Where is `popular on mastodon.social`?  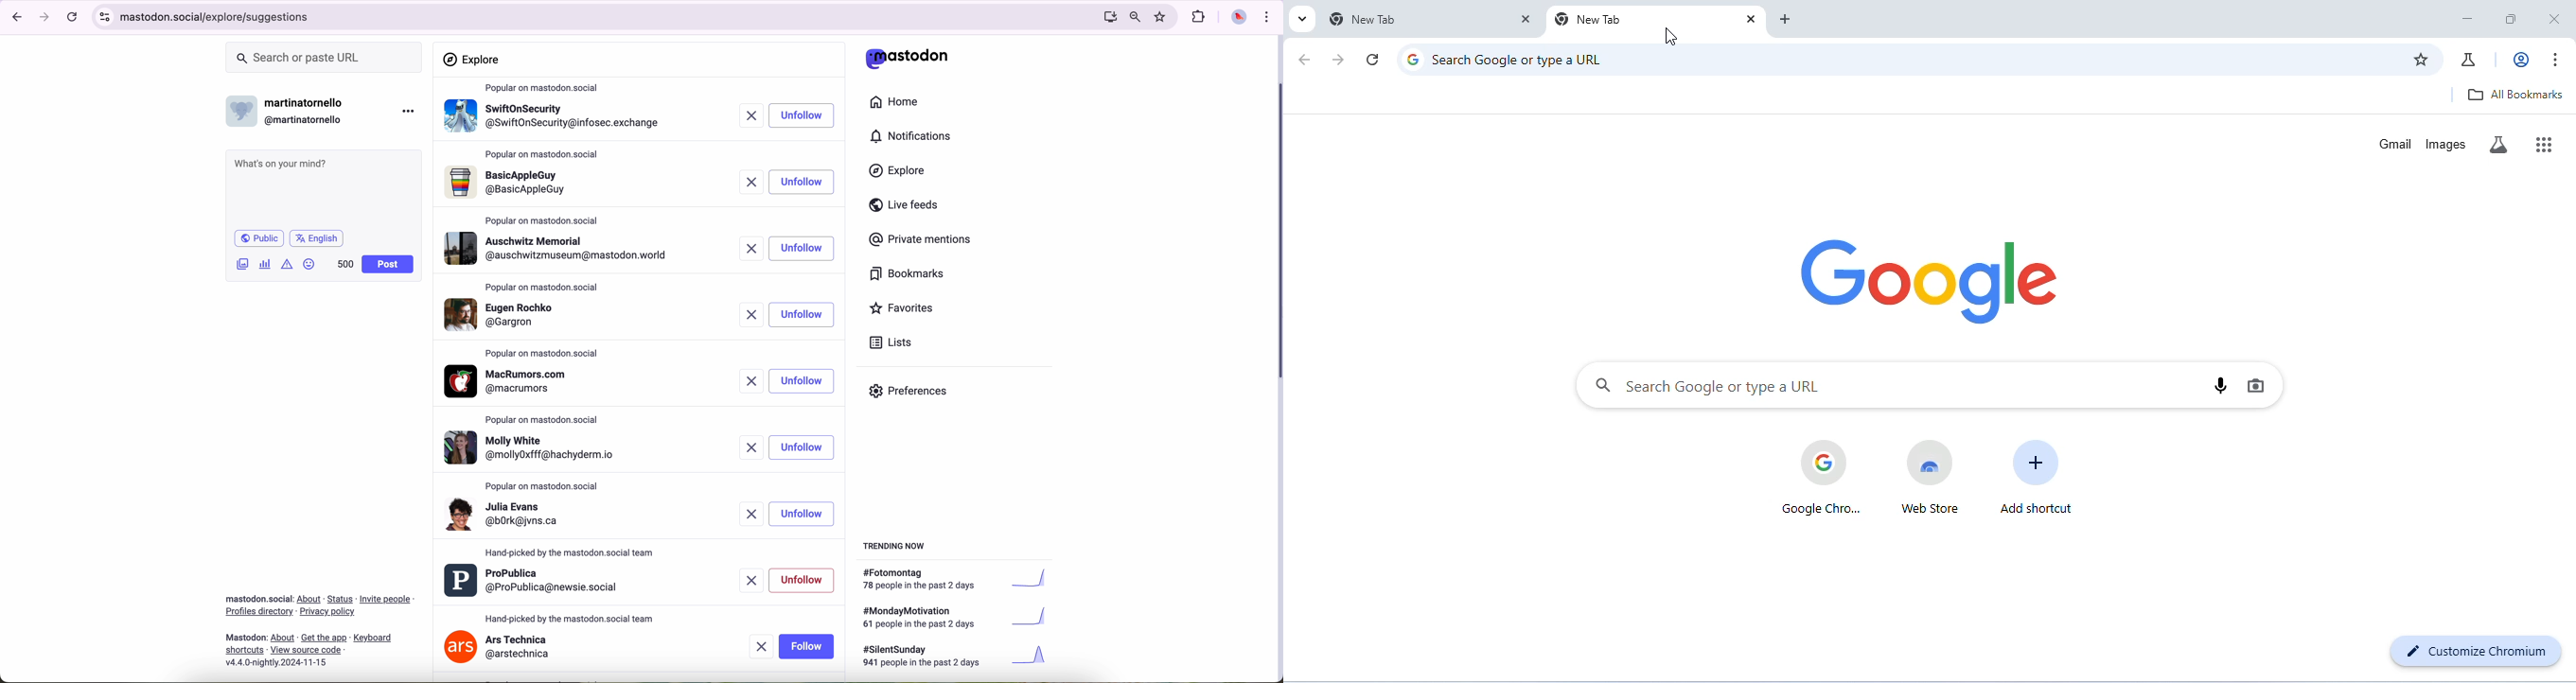 popular on mastodon.social is located at coordinates (546, 88).